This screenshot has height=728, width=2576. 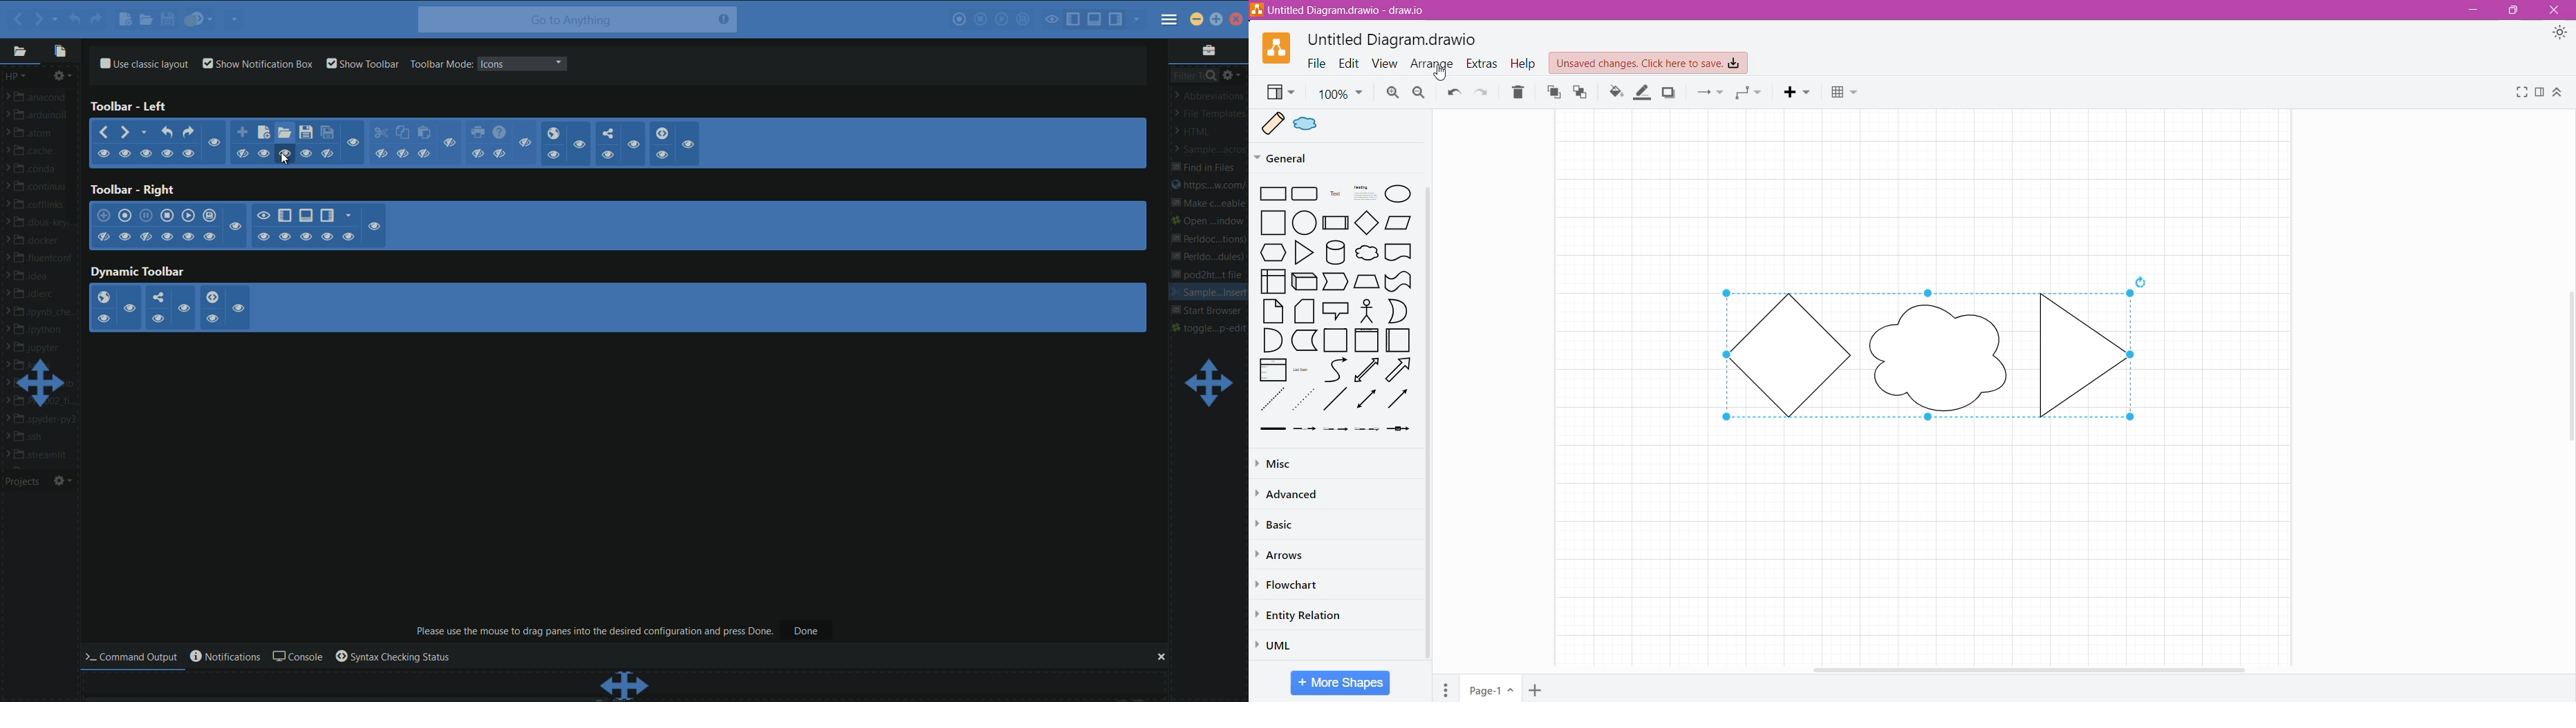 What do you see at coordinates (138, 272) in the screenshot?
I see `dynamic toolbar` at bounding box center [138, 272].